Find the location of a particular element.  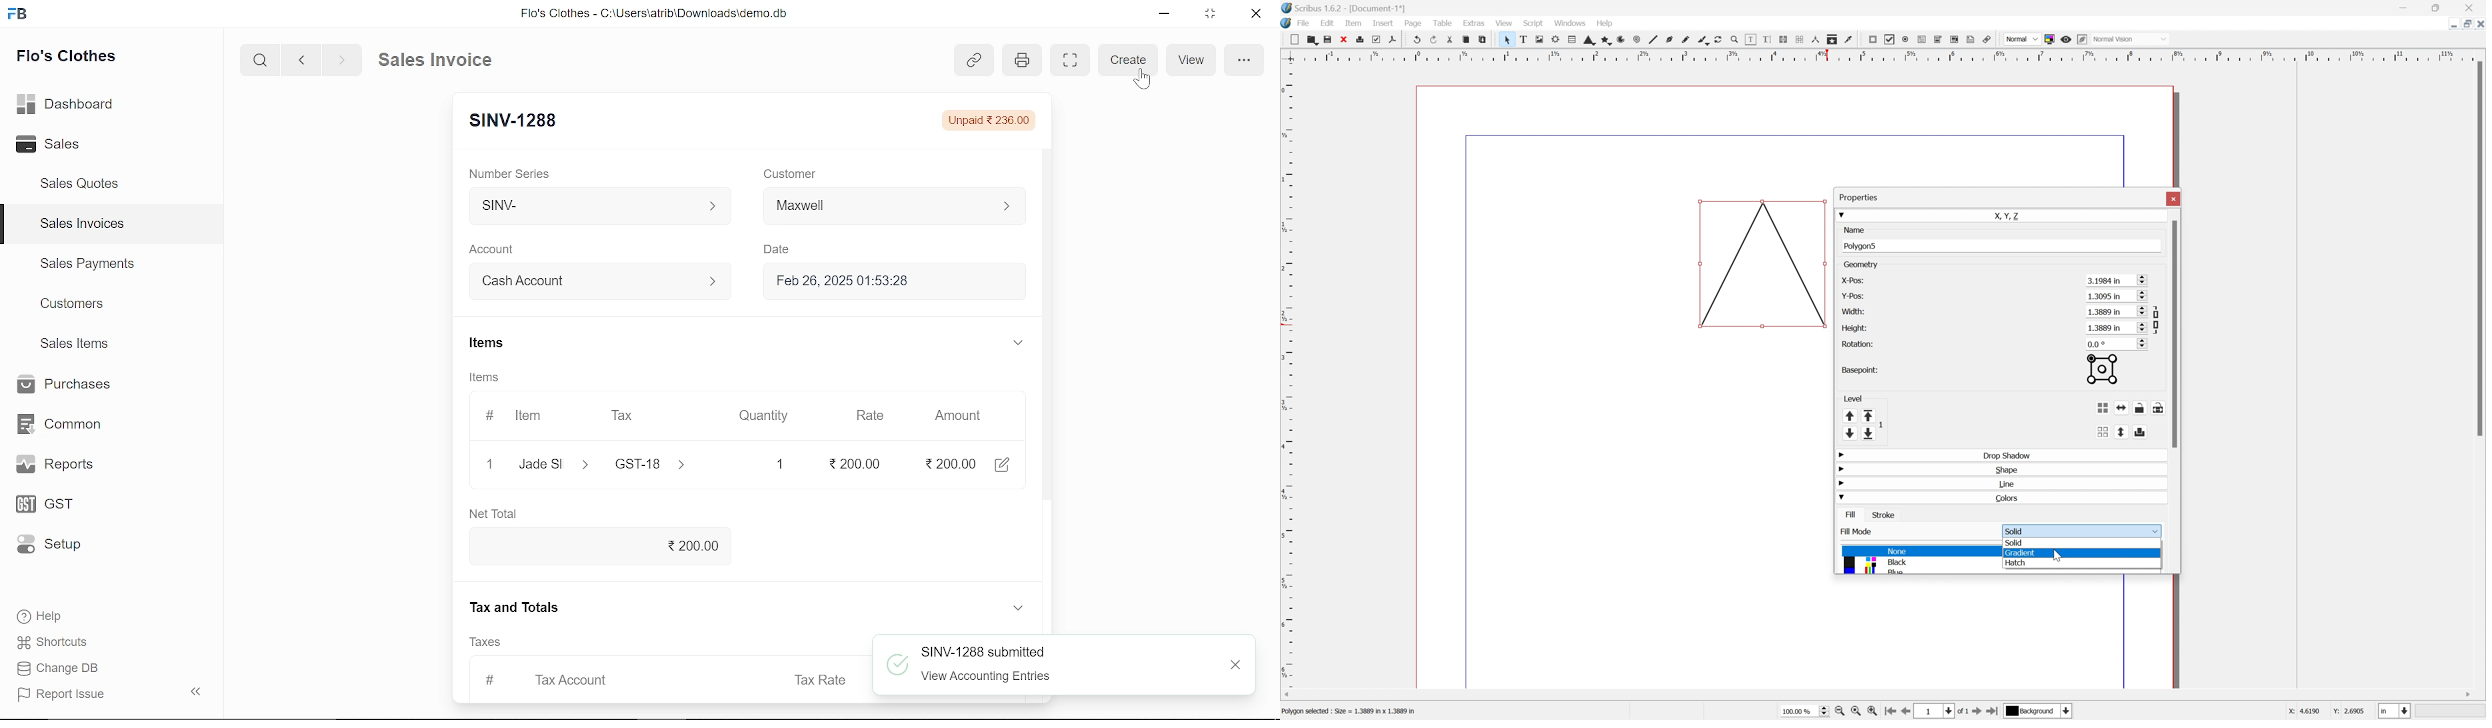

Reports. is located at coordinates (63, 464).